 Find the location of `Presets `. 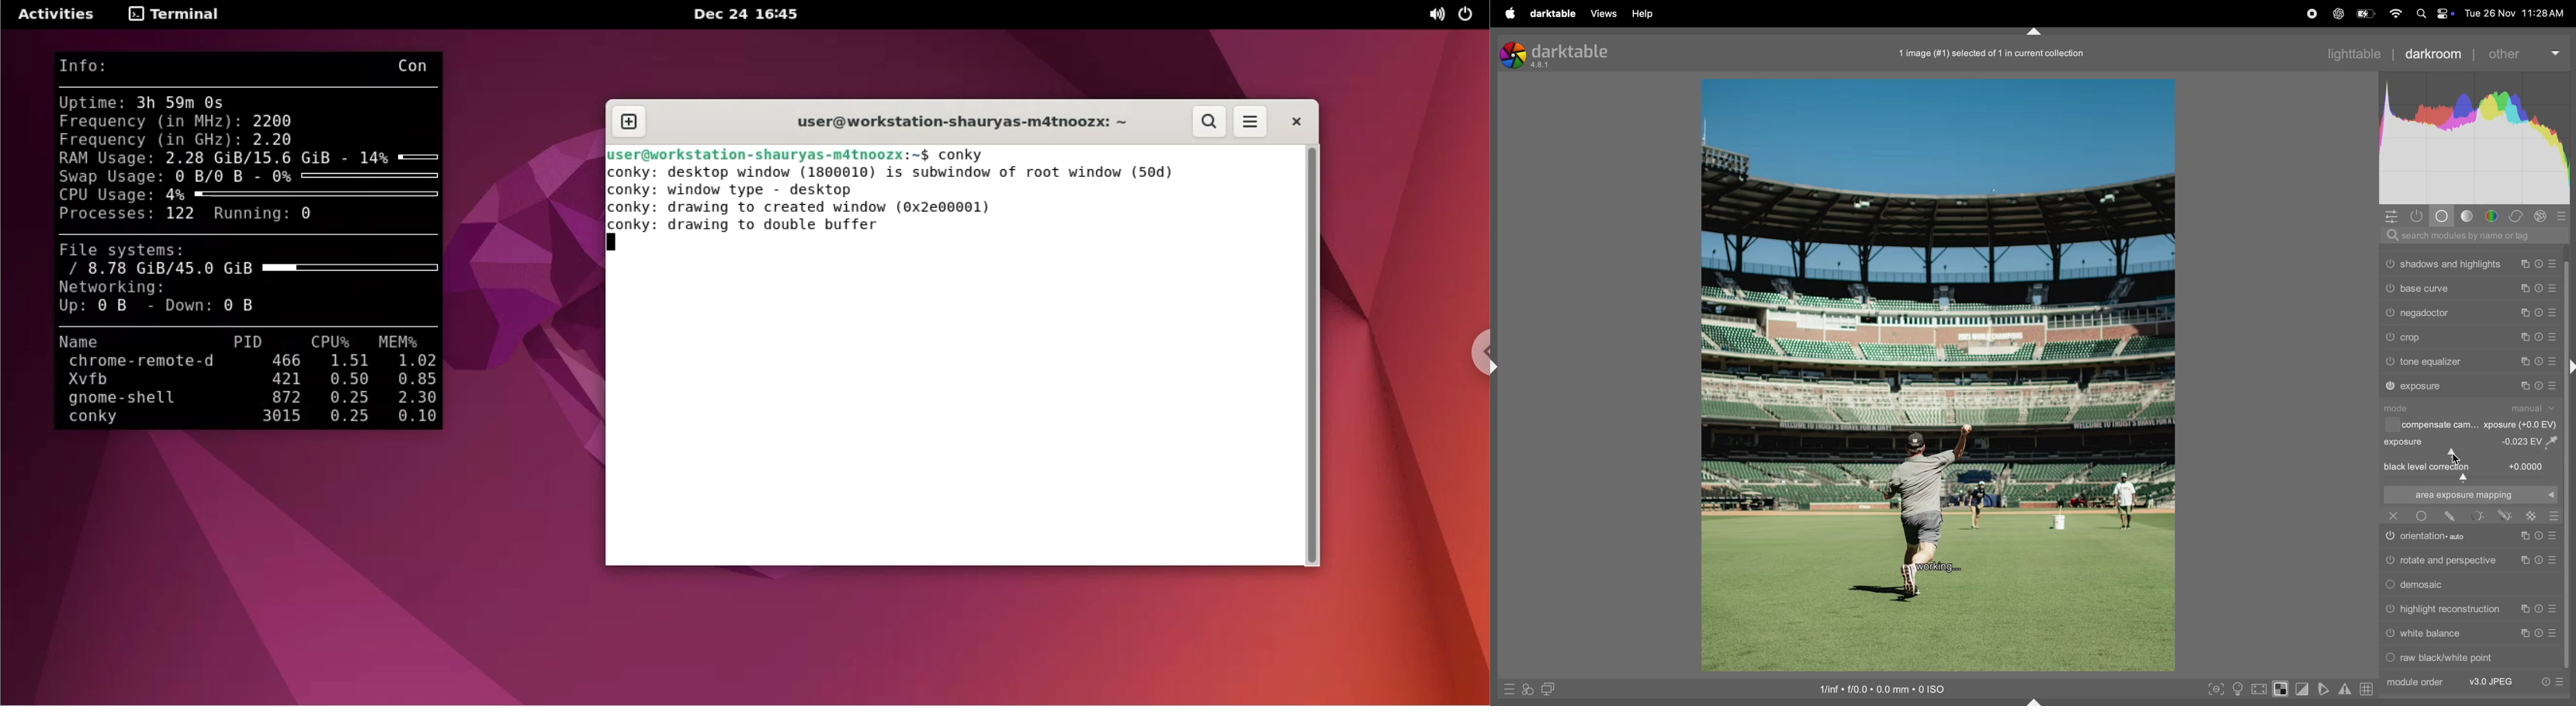

Presets  is located at coordinates (2554, 313).